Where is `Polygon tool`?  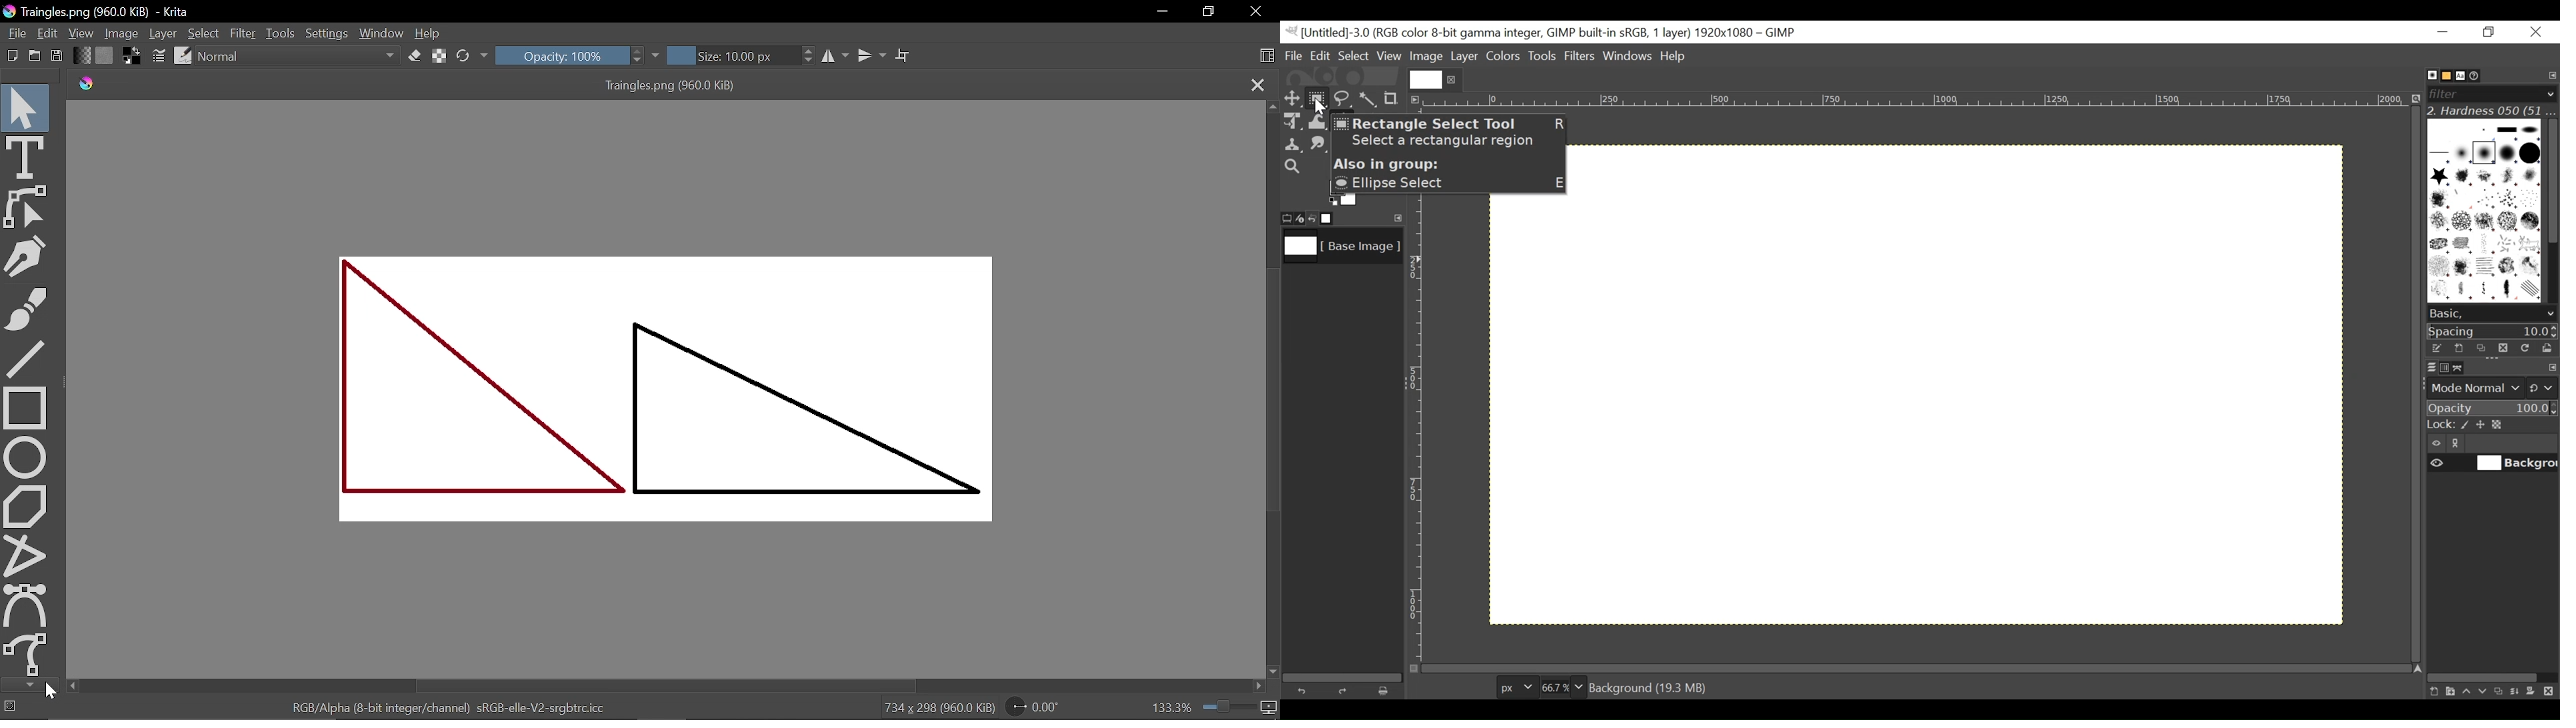
Polygon tool is located at coordinates (24, 507).